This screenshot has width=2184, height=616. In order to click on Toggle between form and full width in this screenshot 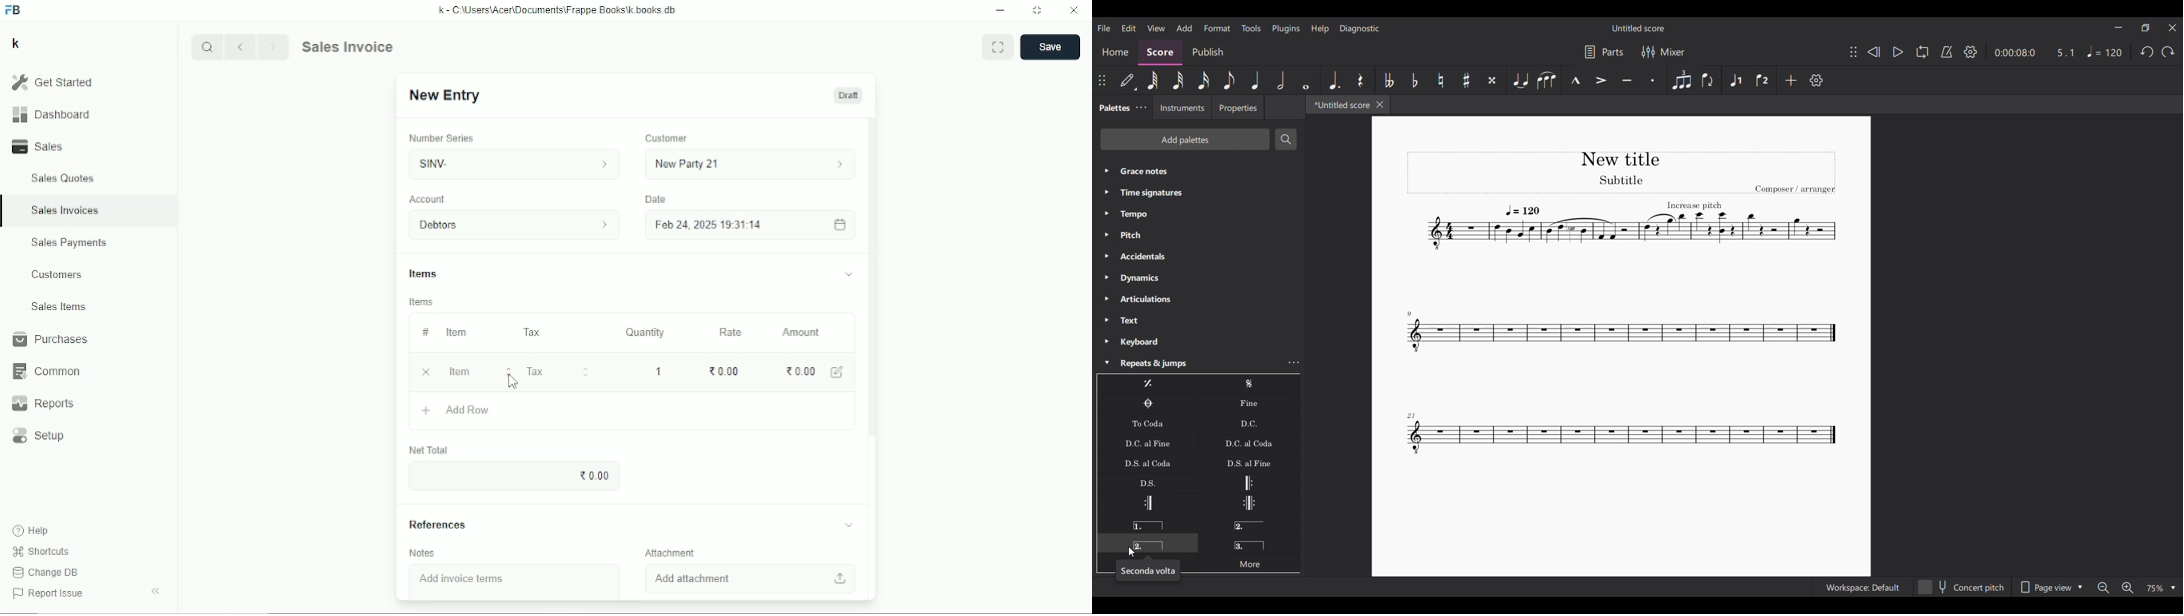, I will do `click(1038, 11)`.